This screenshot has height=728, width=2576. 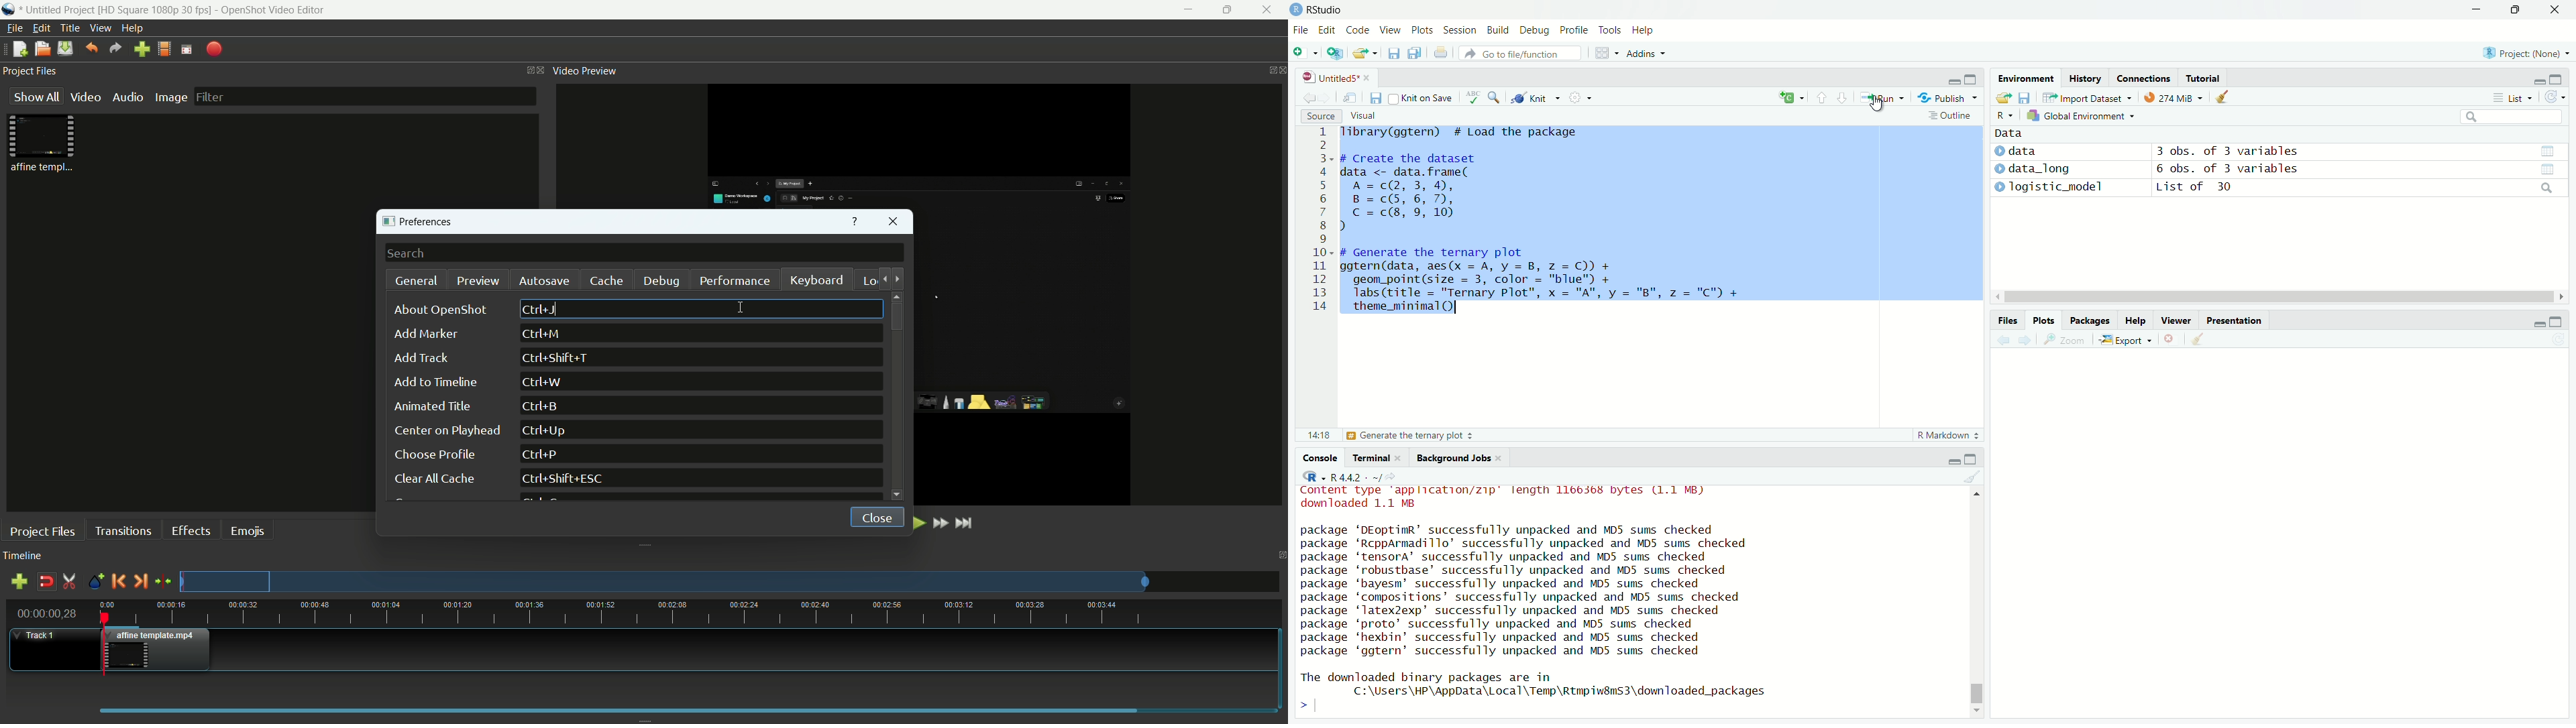 What do you see at coordinates (2084, 97) in the screenshot?
I see `Import Dataset` at bounding box center [2084, 97].